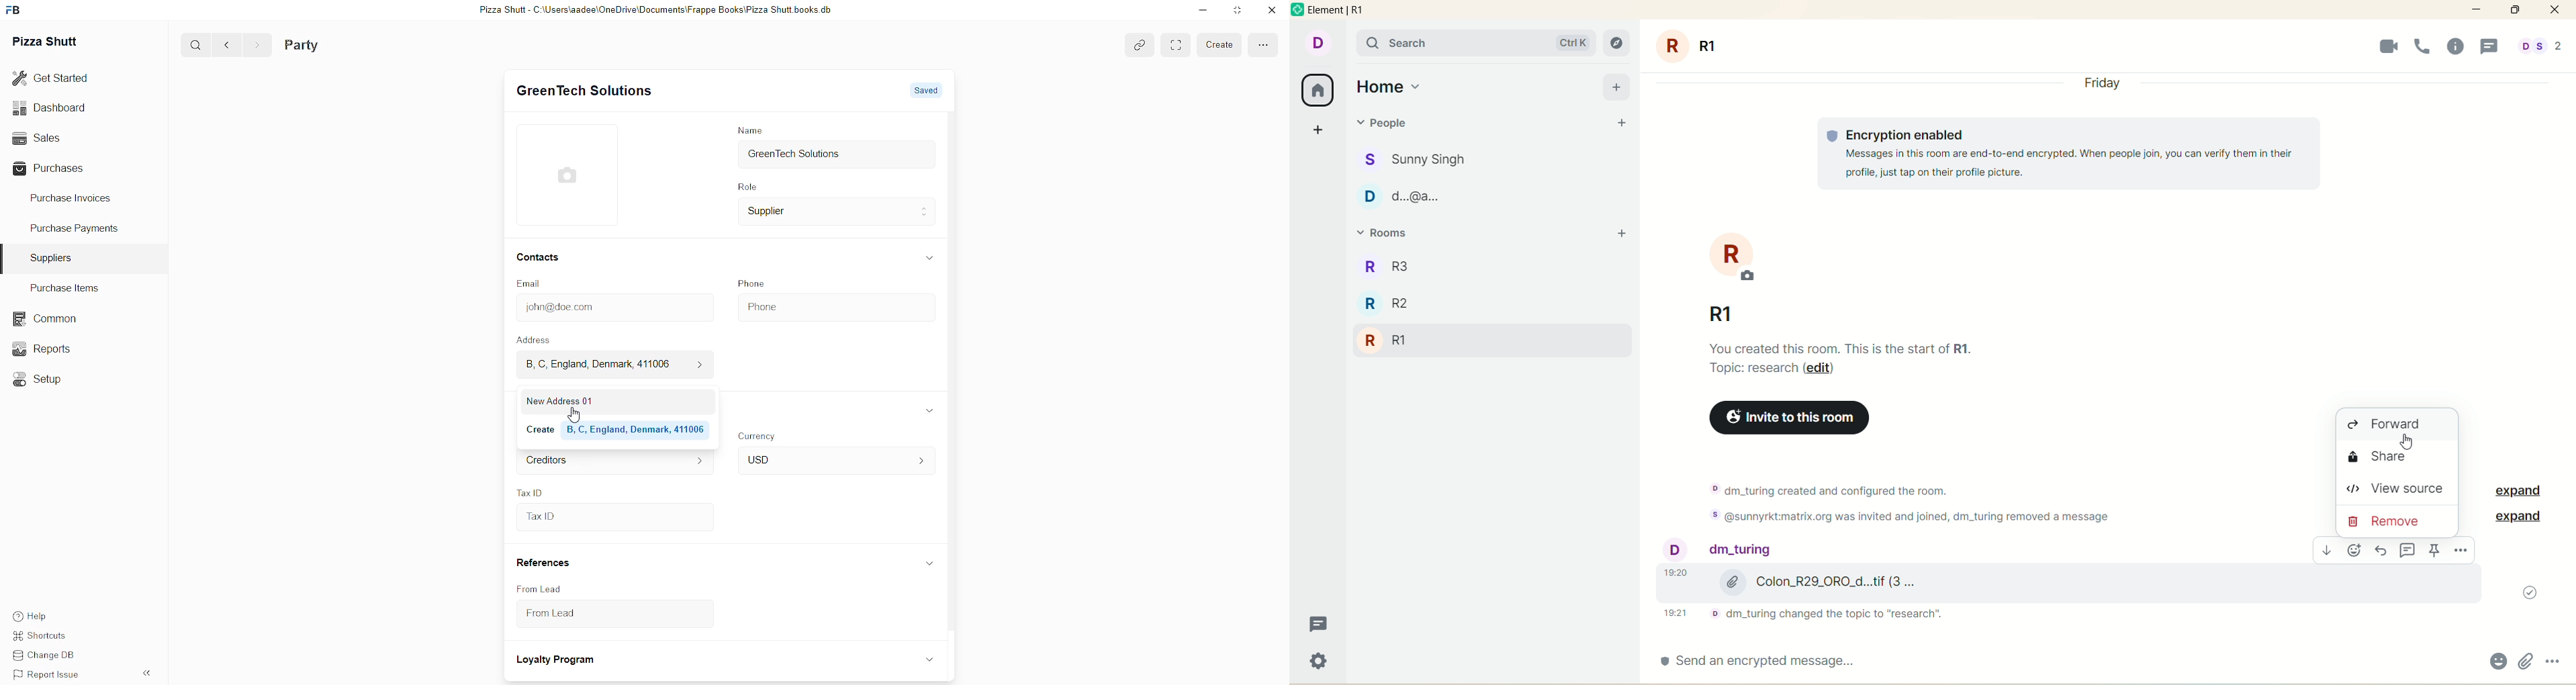  What do you see at coordinates (543, 340) in the screenshot?
I see `Address` at bounding box center [543, 340].